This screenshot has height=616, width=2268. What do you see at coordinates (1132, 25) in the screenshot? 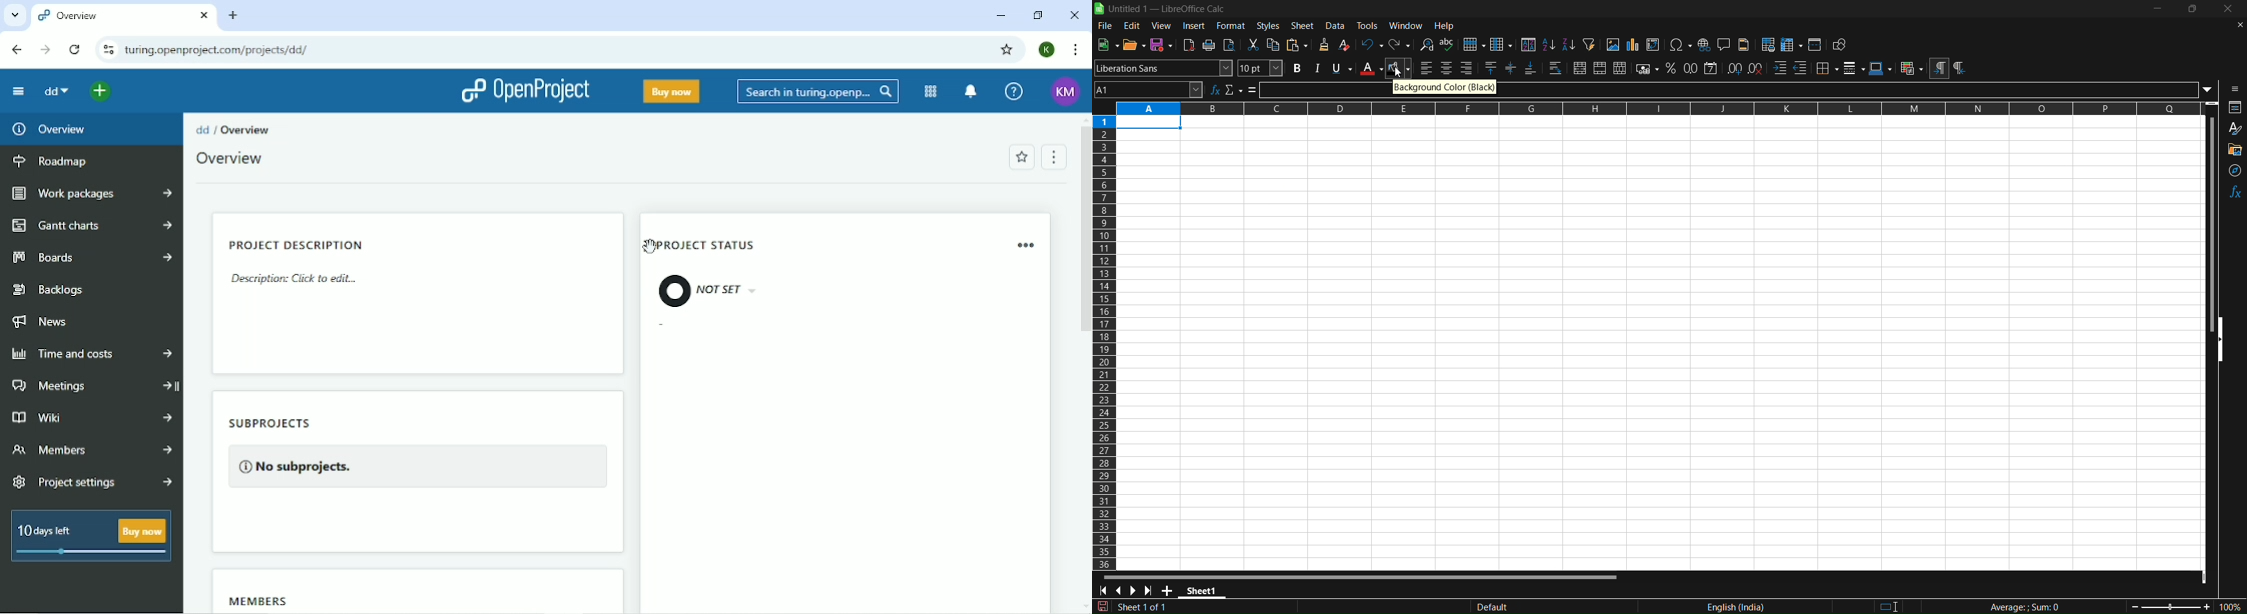
I see `edit` at bounding box center [1132, 25].